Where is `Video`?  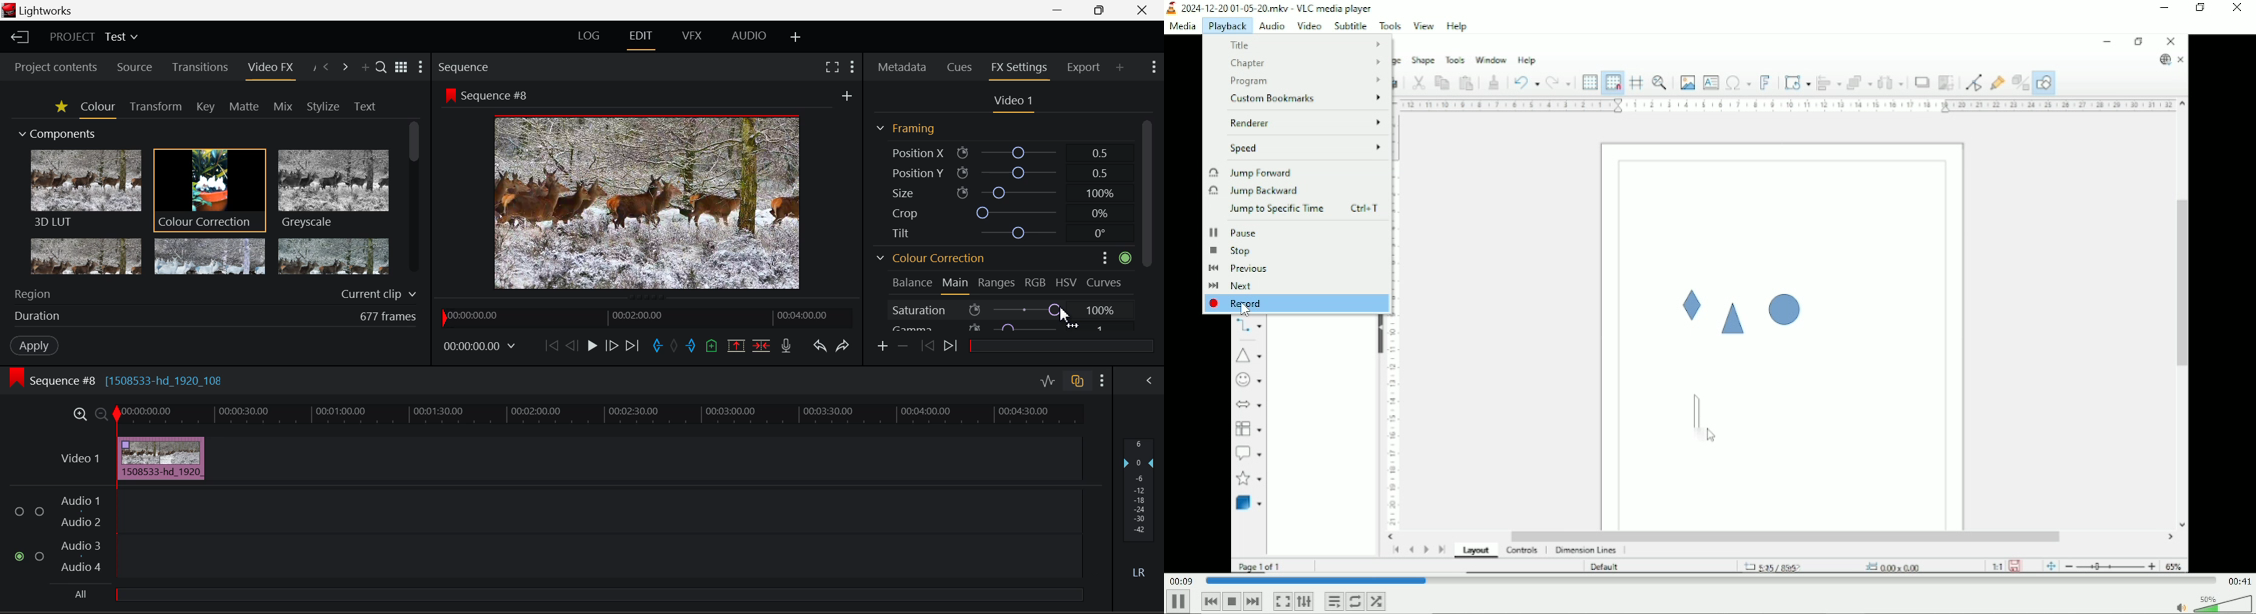 Video is located at coordinates (1308, 26).